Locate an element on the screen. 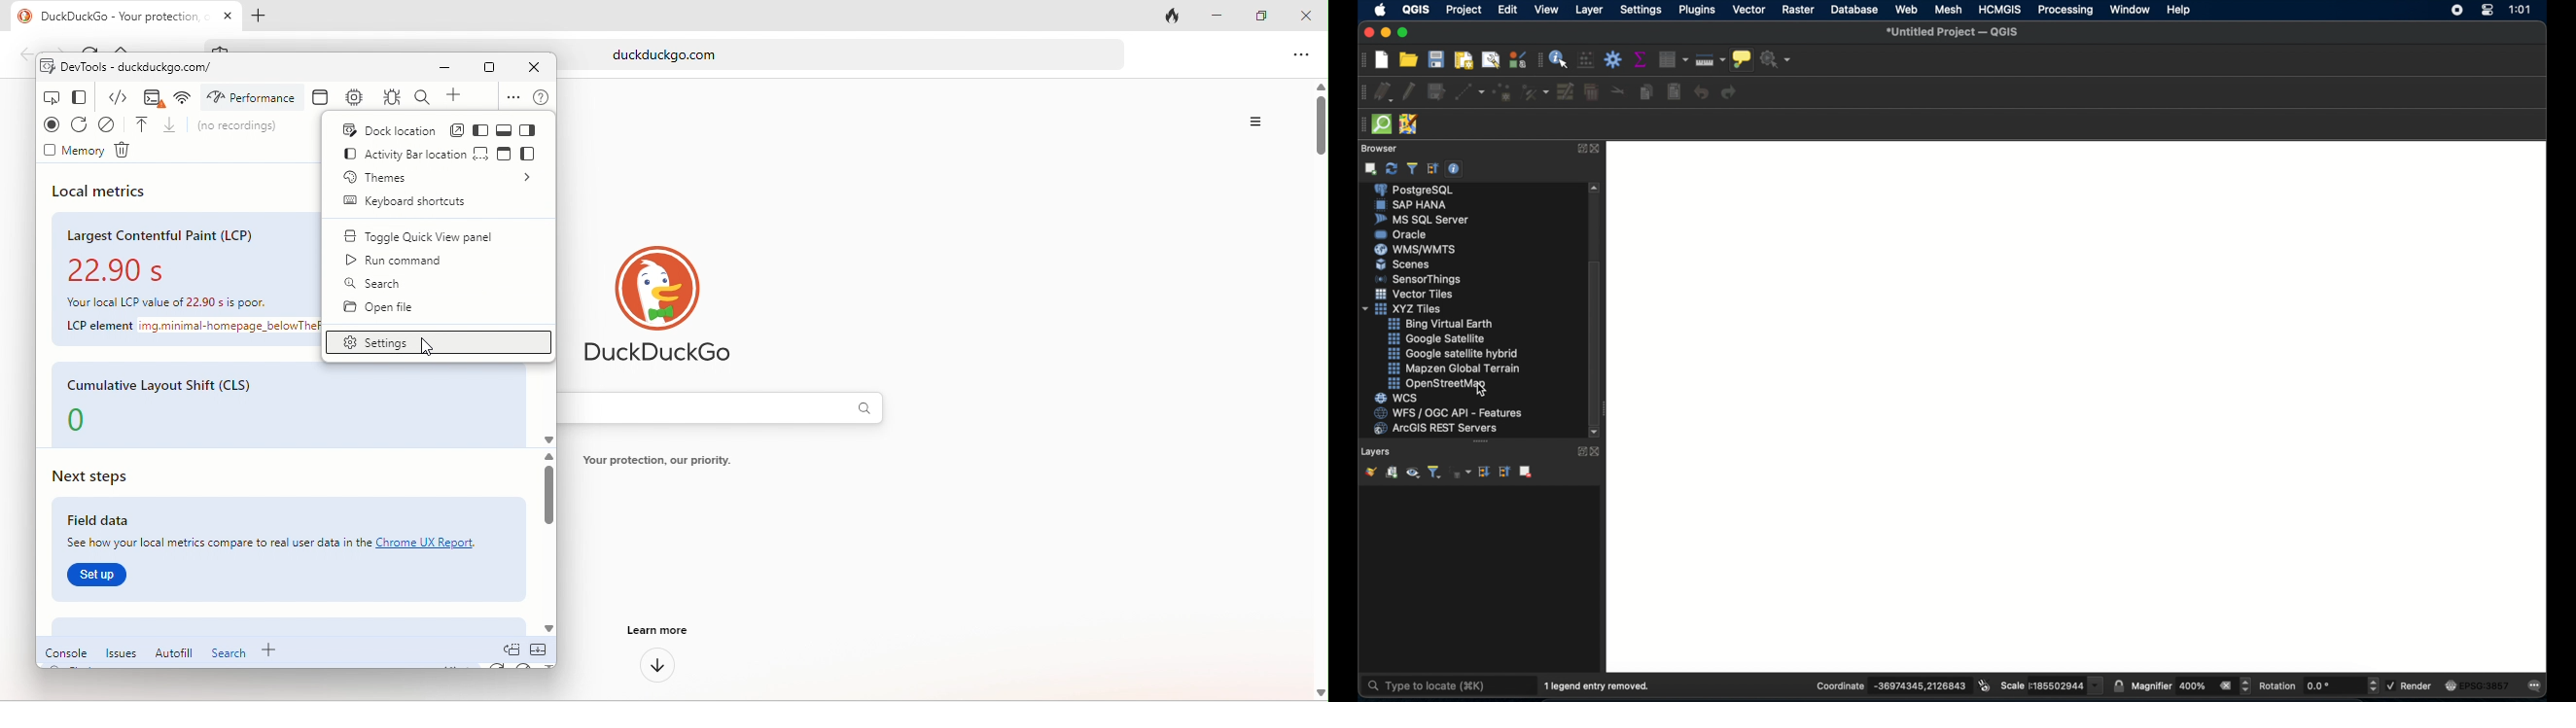  collapse is located at coordinates (541, 647).